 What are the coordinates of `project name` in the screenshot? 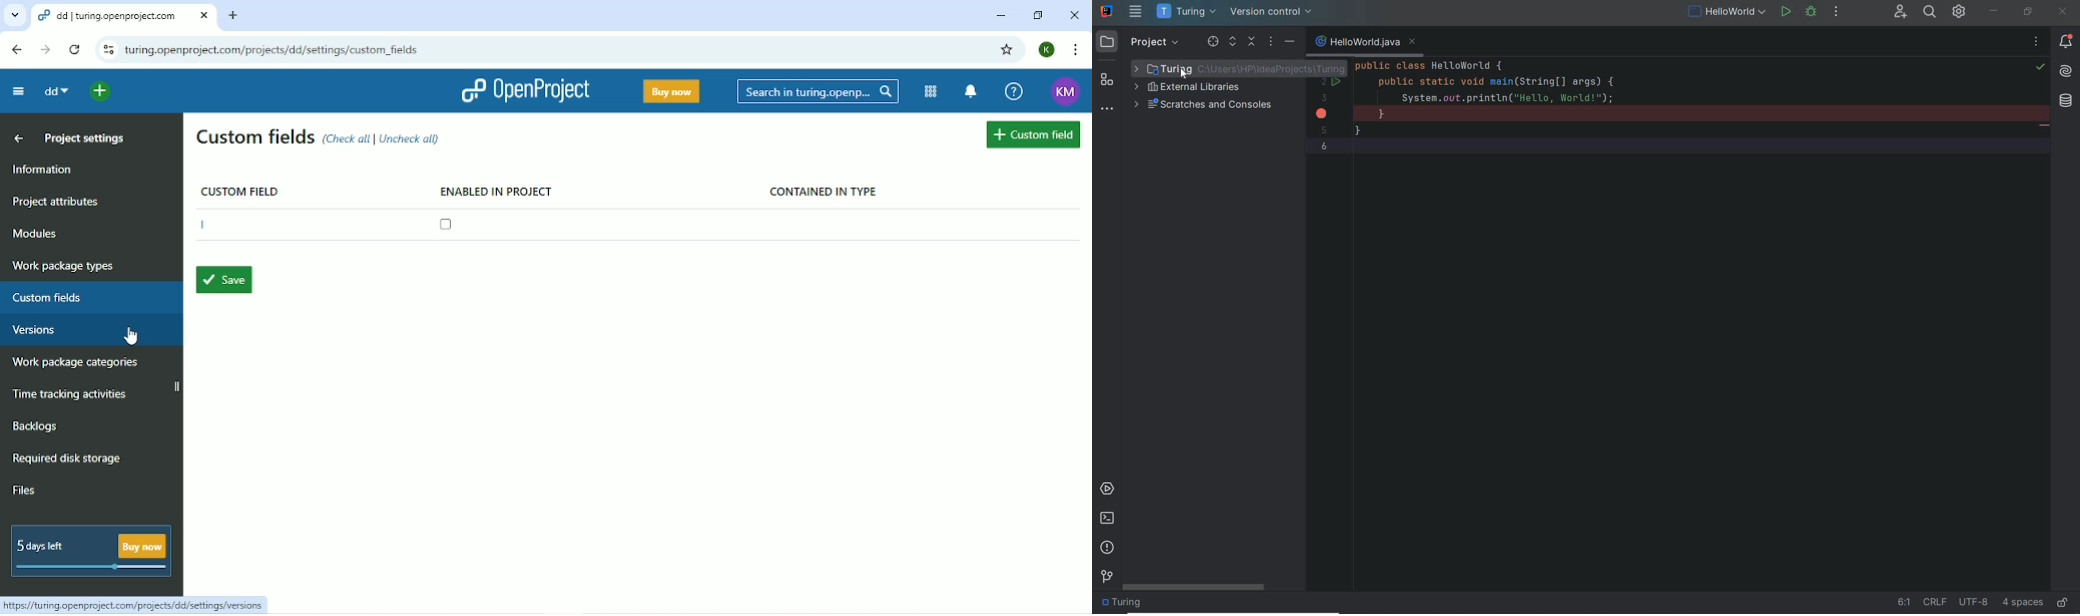 It's located at (1187, 12).